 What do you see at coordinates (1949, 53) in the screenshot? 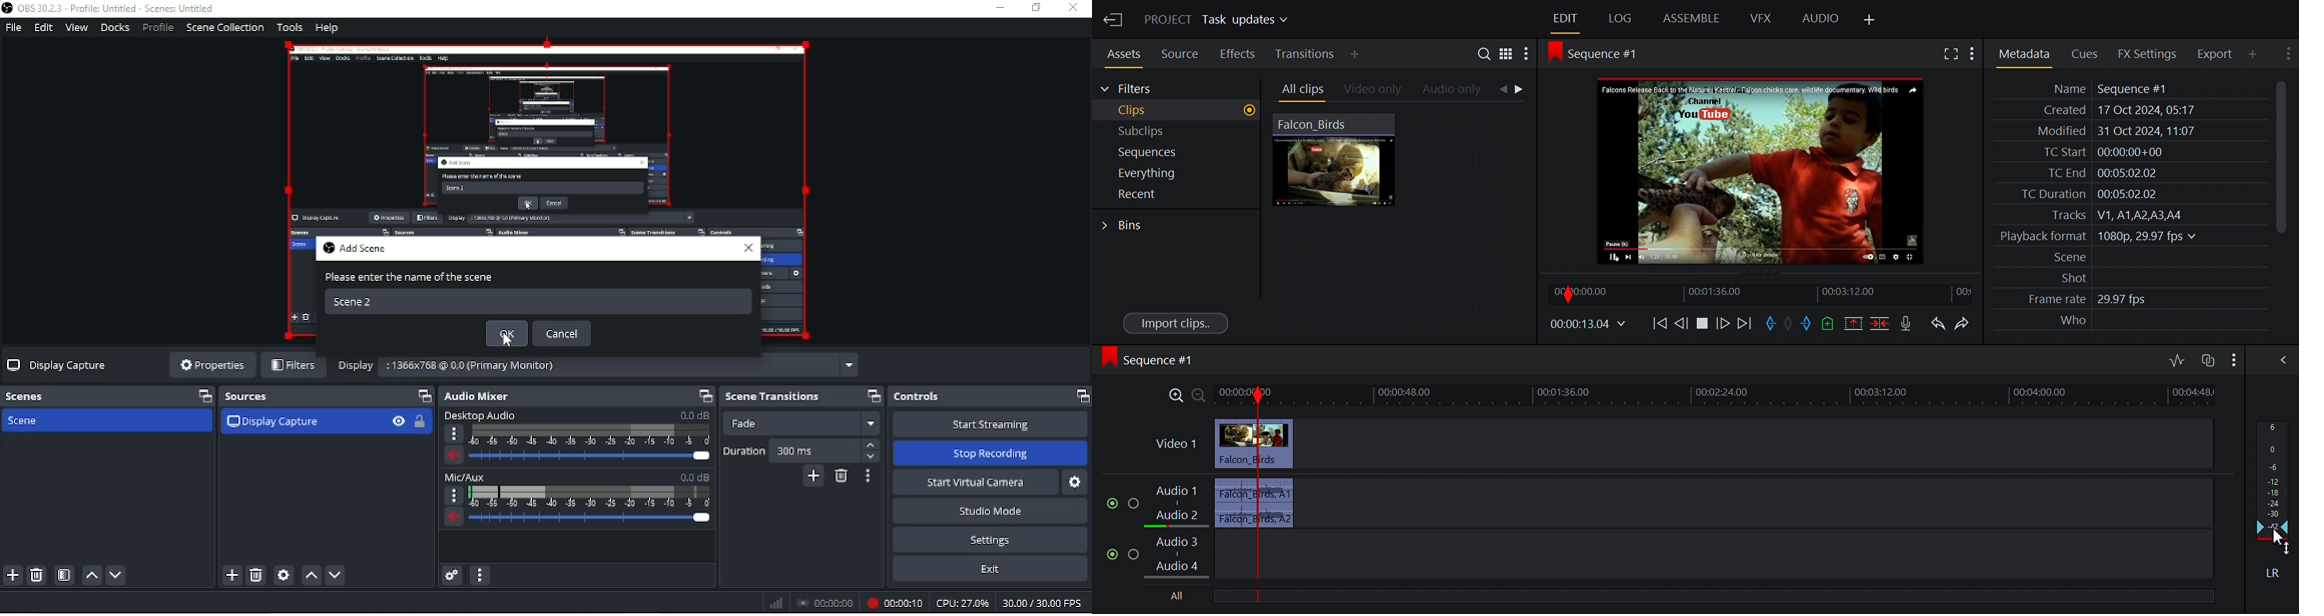
I see `Fullscreen` at bounding box center [1949, 53].